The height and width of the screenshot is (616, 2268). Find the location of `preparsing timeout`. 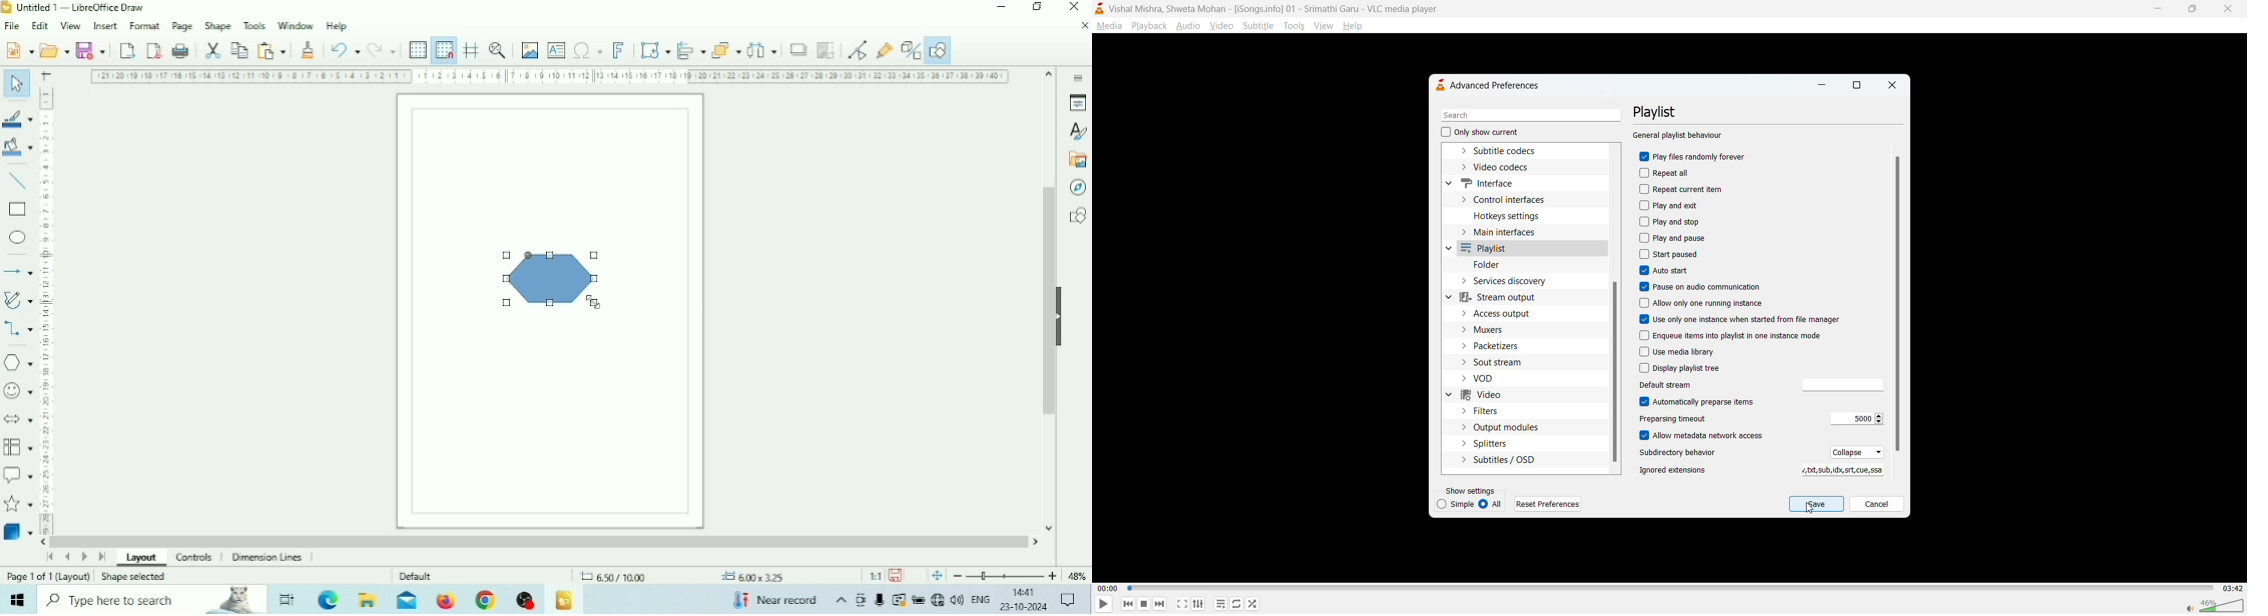

preparsing timeout is located at coordinates (1854, 419).